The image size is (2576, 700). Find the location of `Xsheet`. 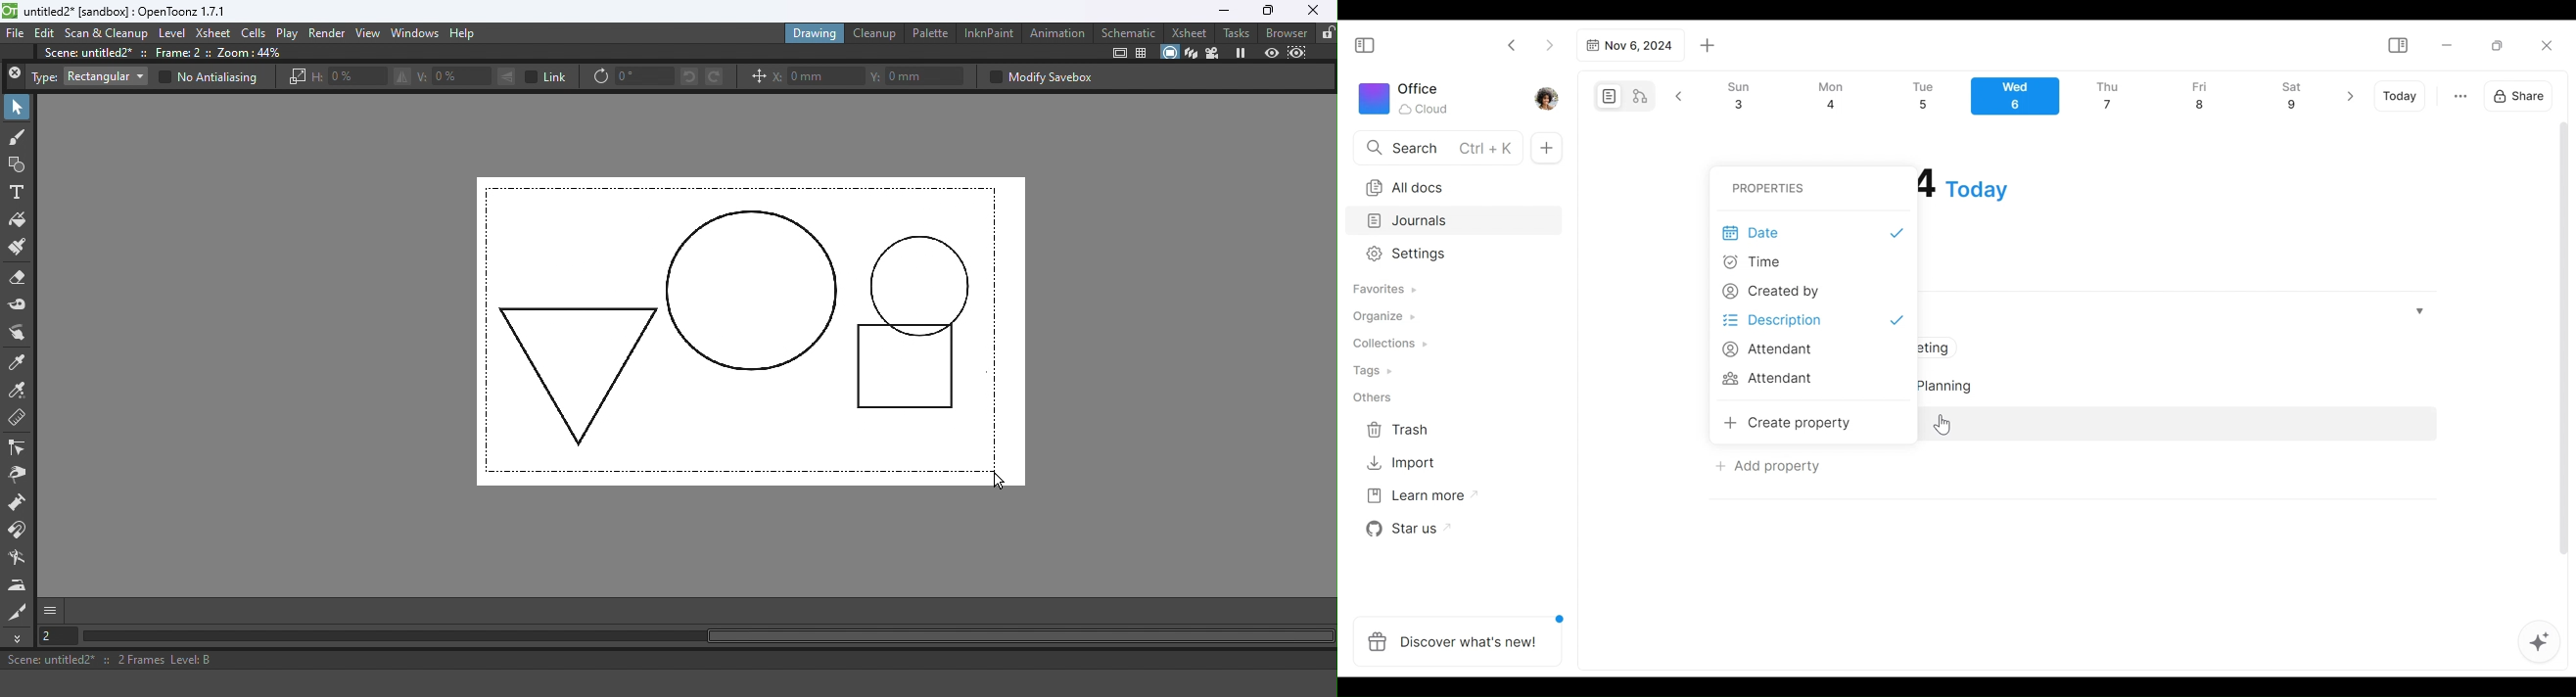

Xsheet is located at coordinates (213, 33).